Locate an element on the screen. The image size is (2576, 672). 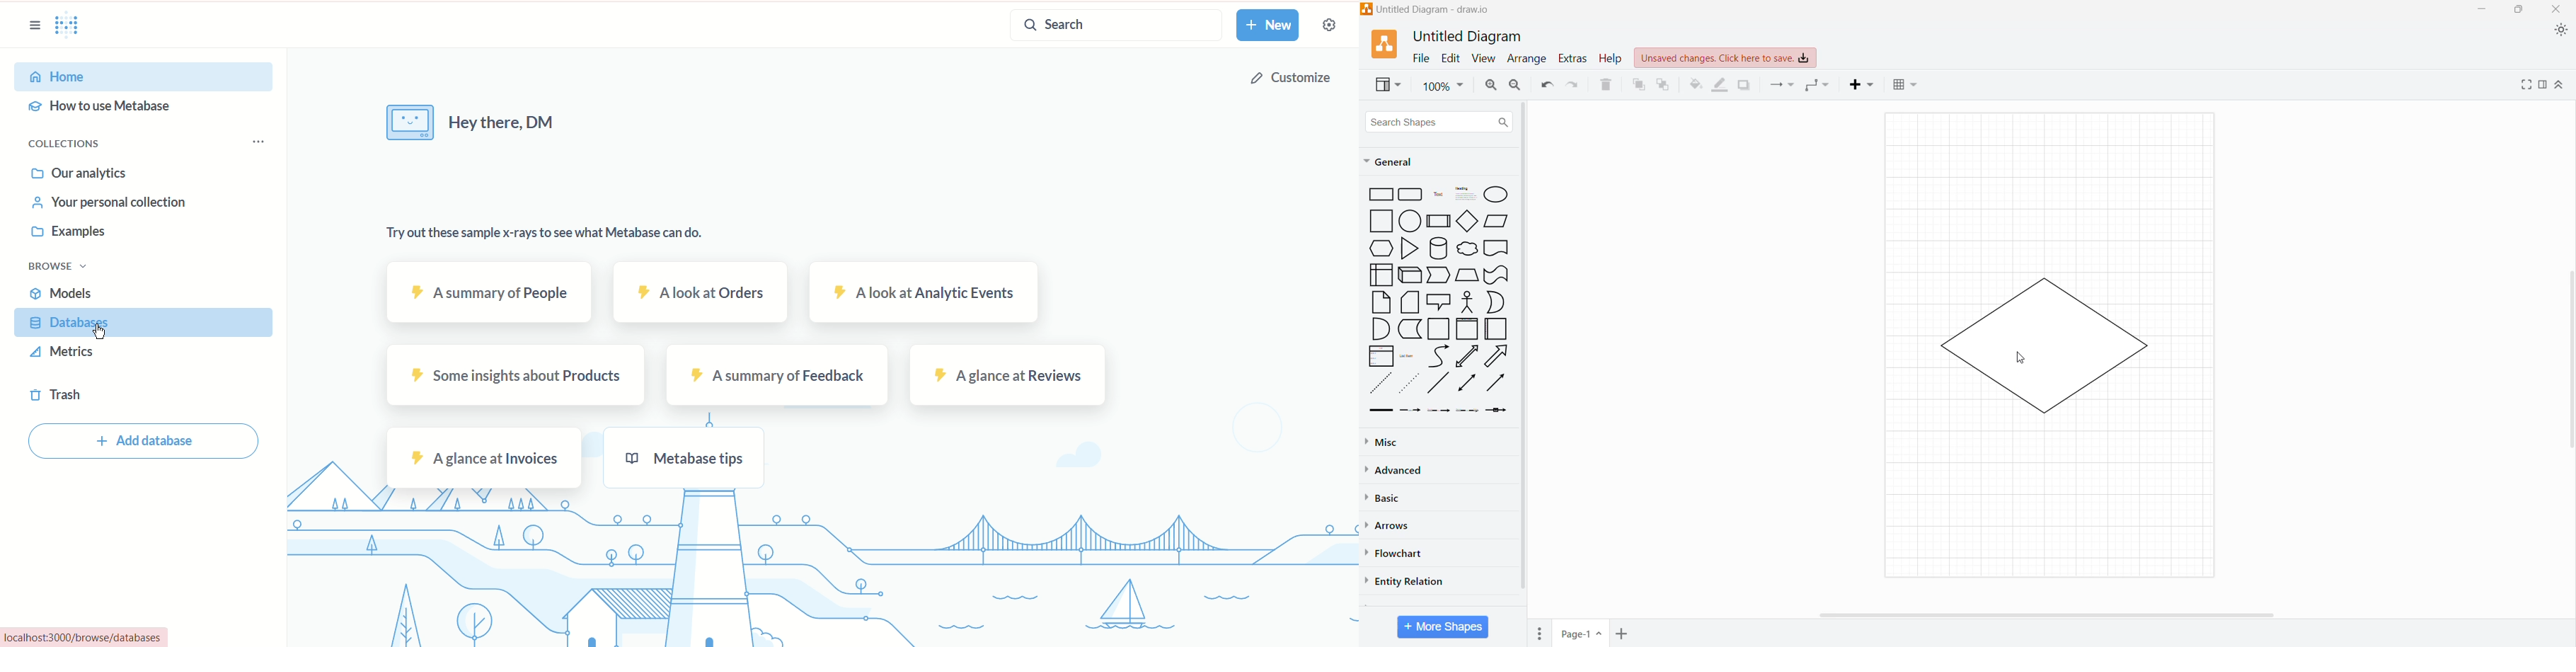
 is located at coordinates (1541, 631).